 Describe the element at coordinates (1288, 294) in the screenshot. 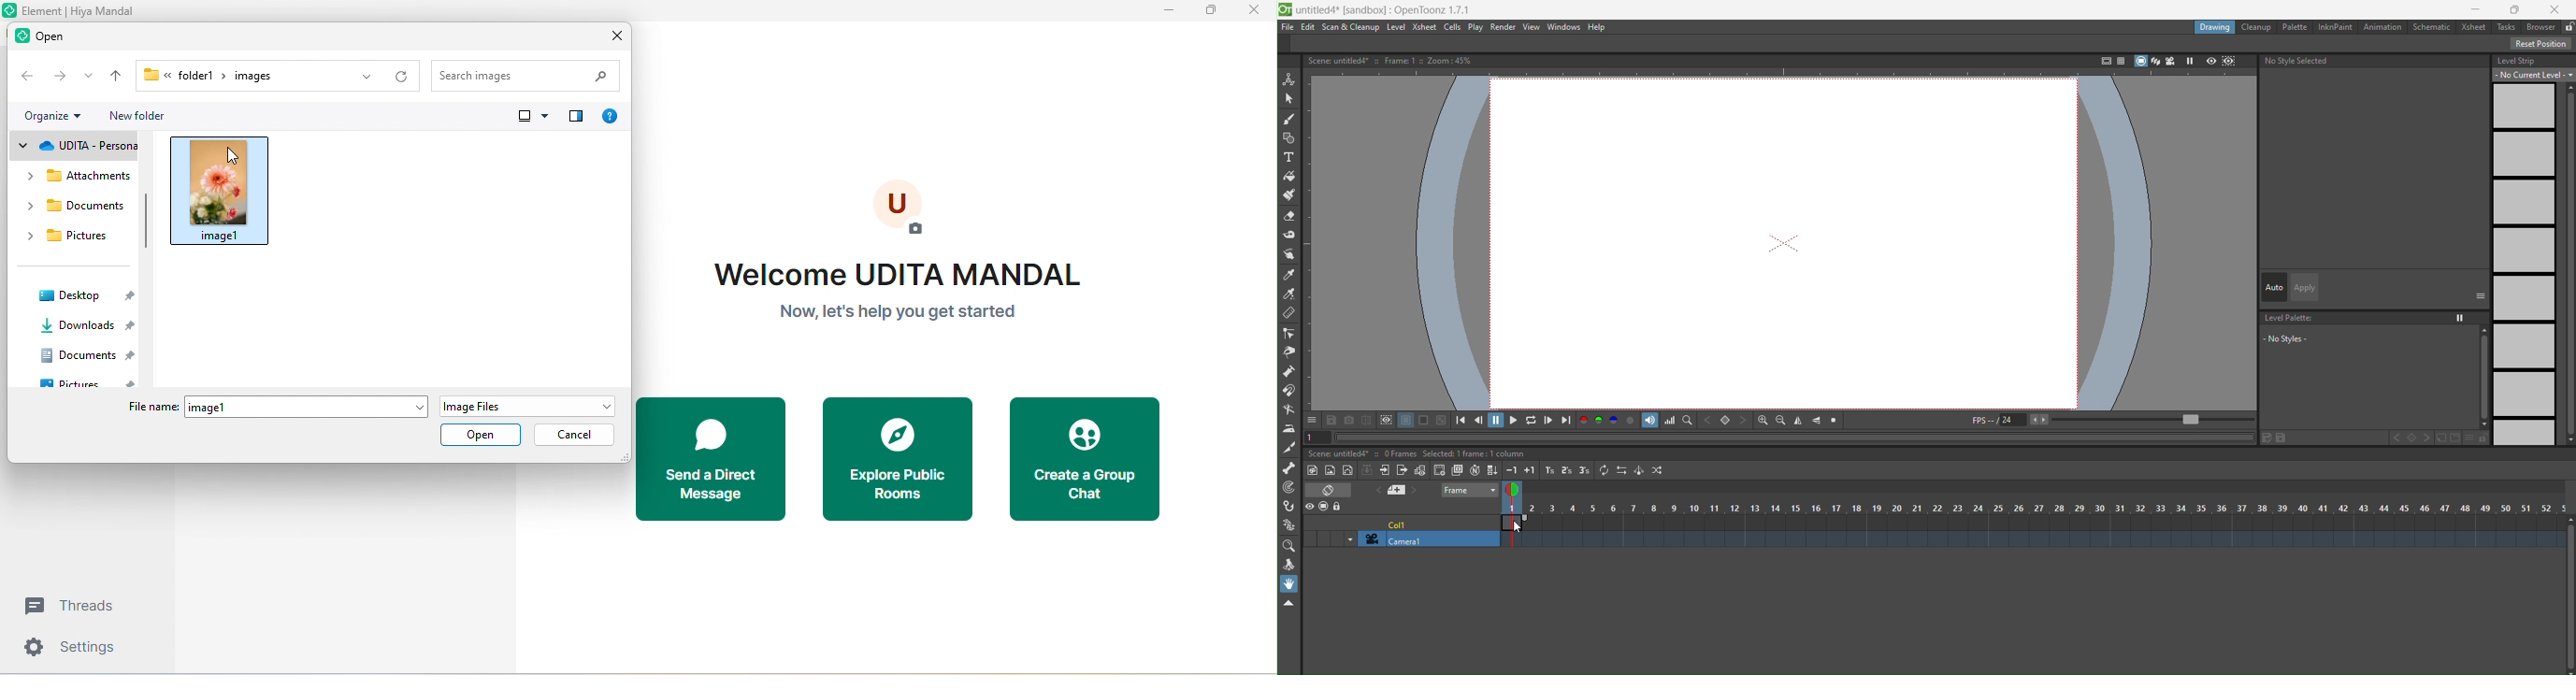

I see `rgb picker tool` at that location.